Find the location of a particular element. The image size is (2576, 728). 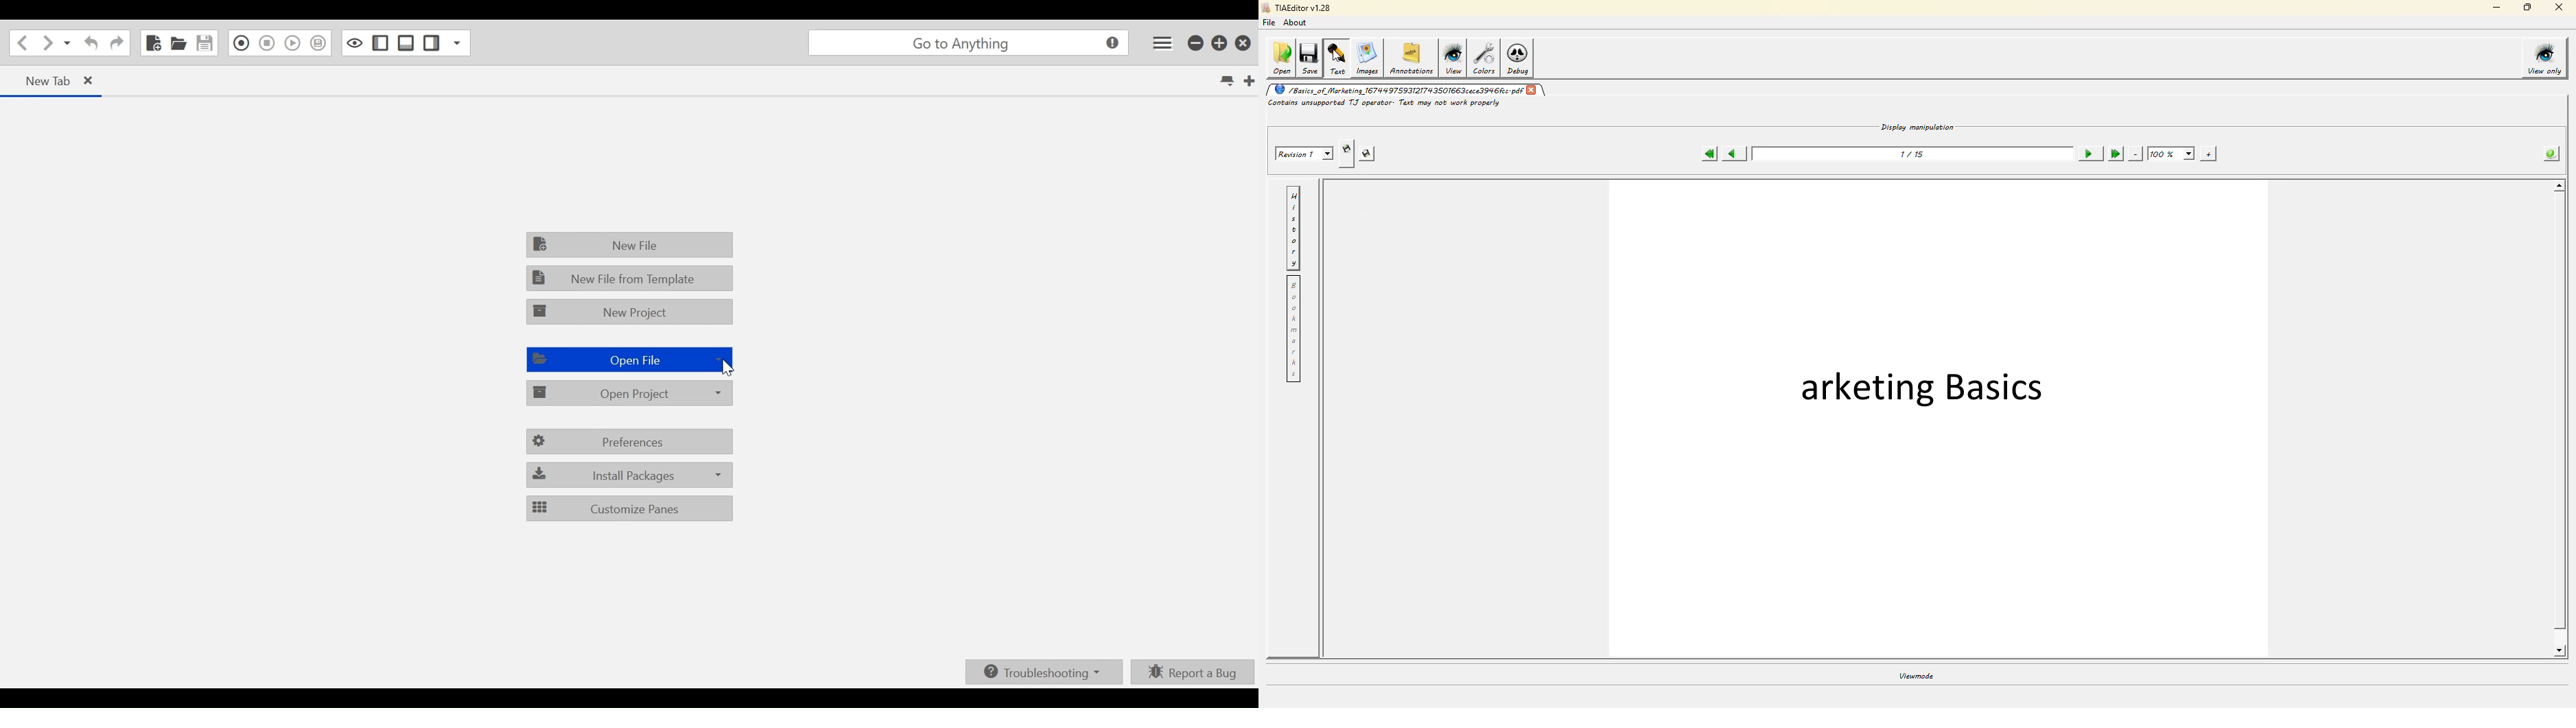

List all tabs is located at coordinates (1226, 81).